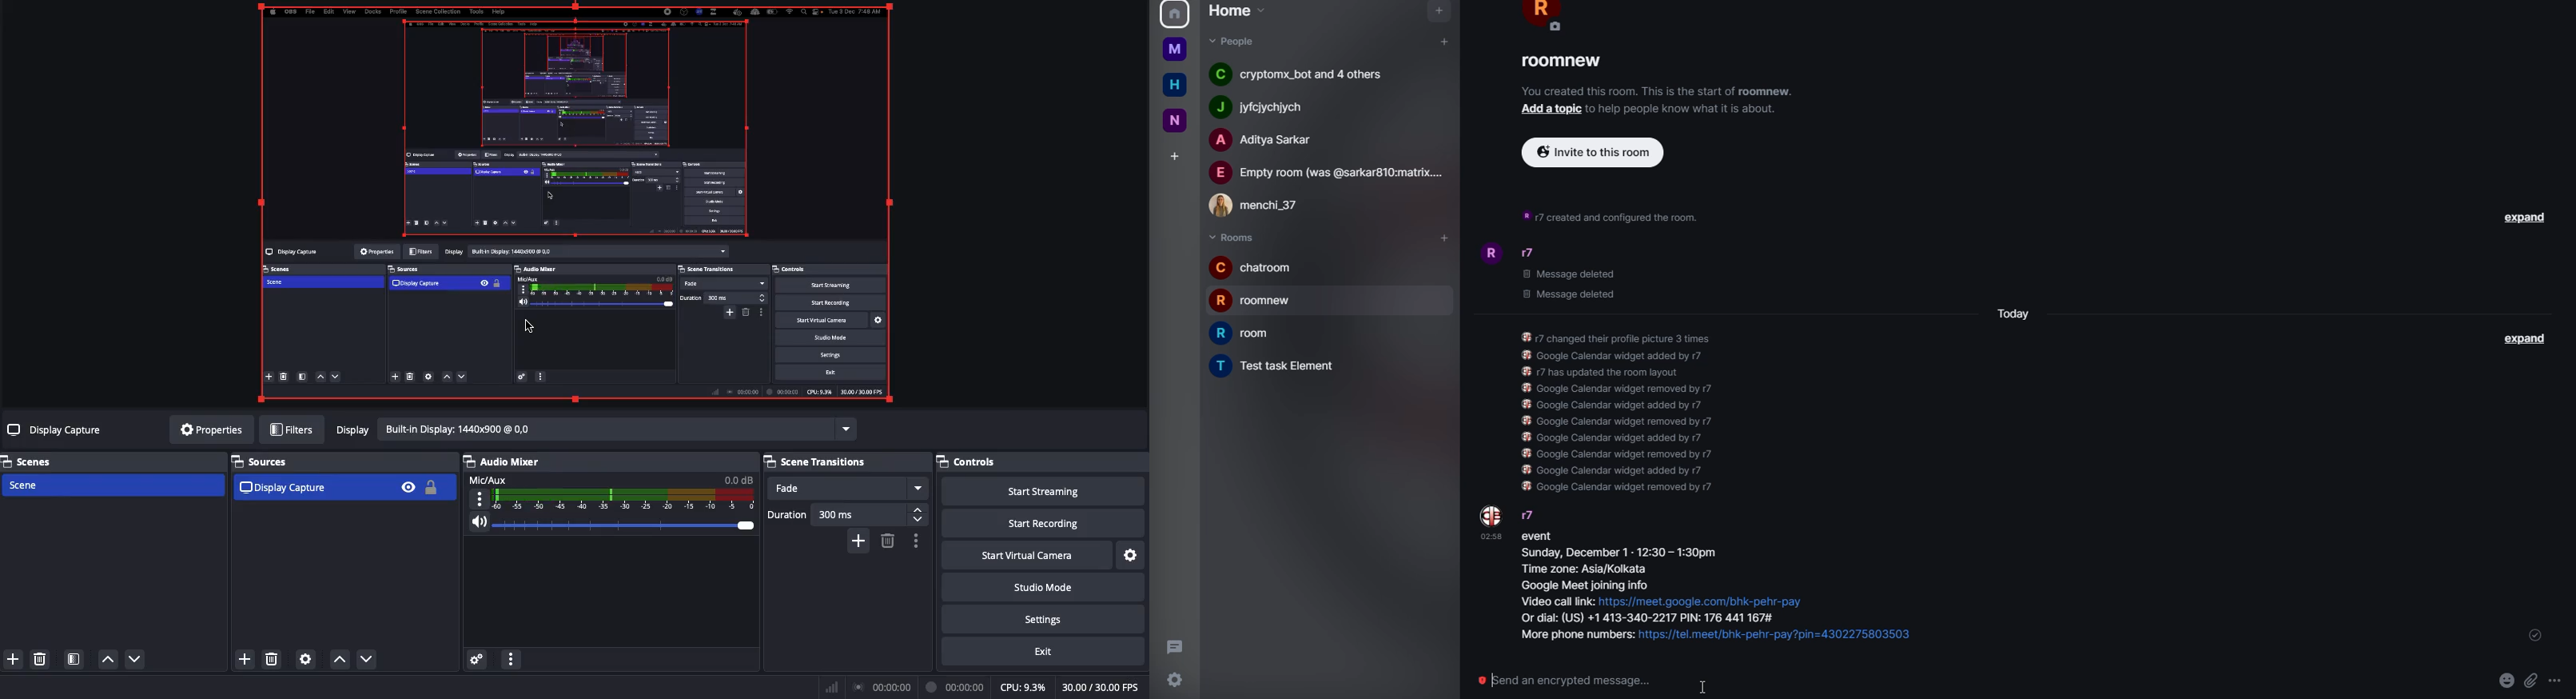 This screenshot has width=2576, height=700. Describe the element at coordinates (1308, 74) in the screenshot. I see `people` at that location.